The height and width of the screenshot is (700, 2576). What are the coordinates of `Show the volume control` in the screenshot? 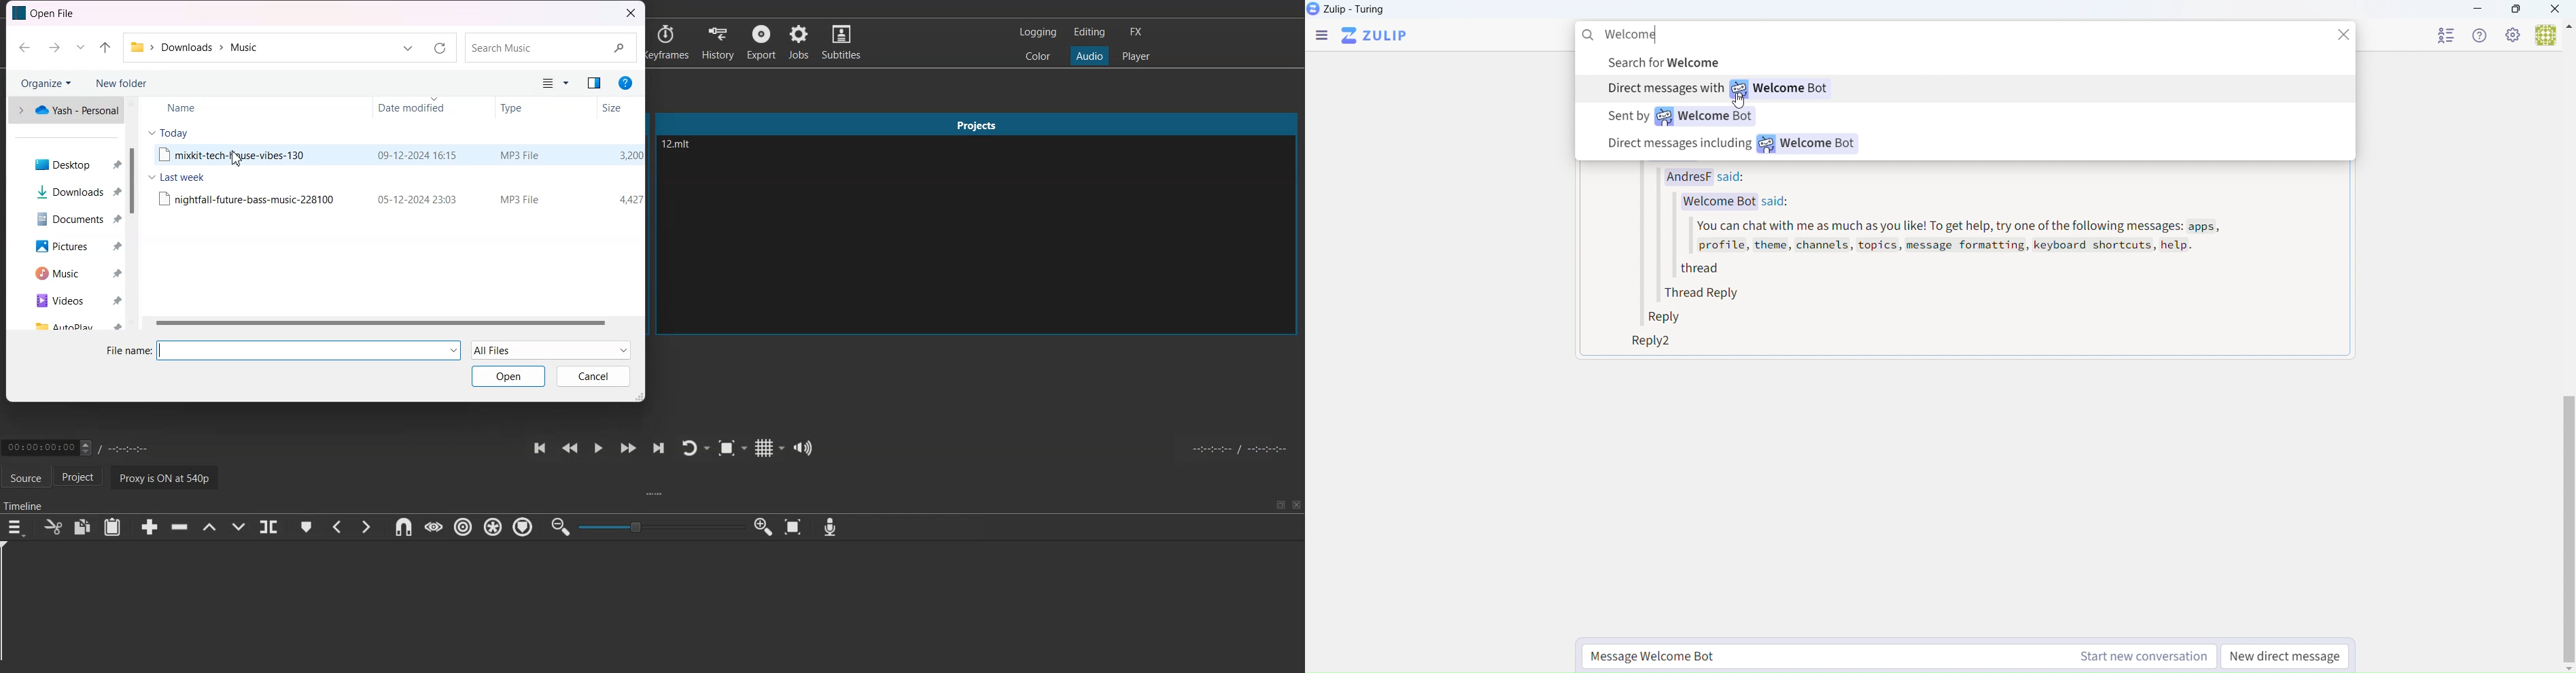 It's located at (803, 447).